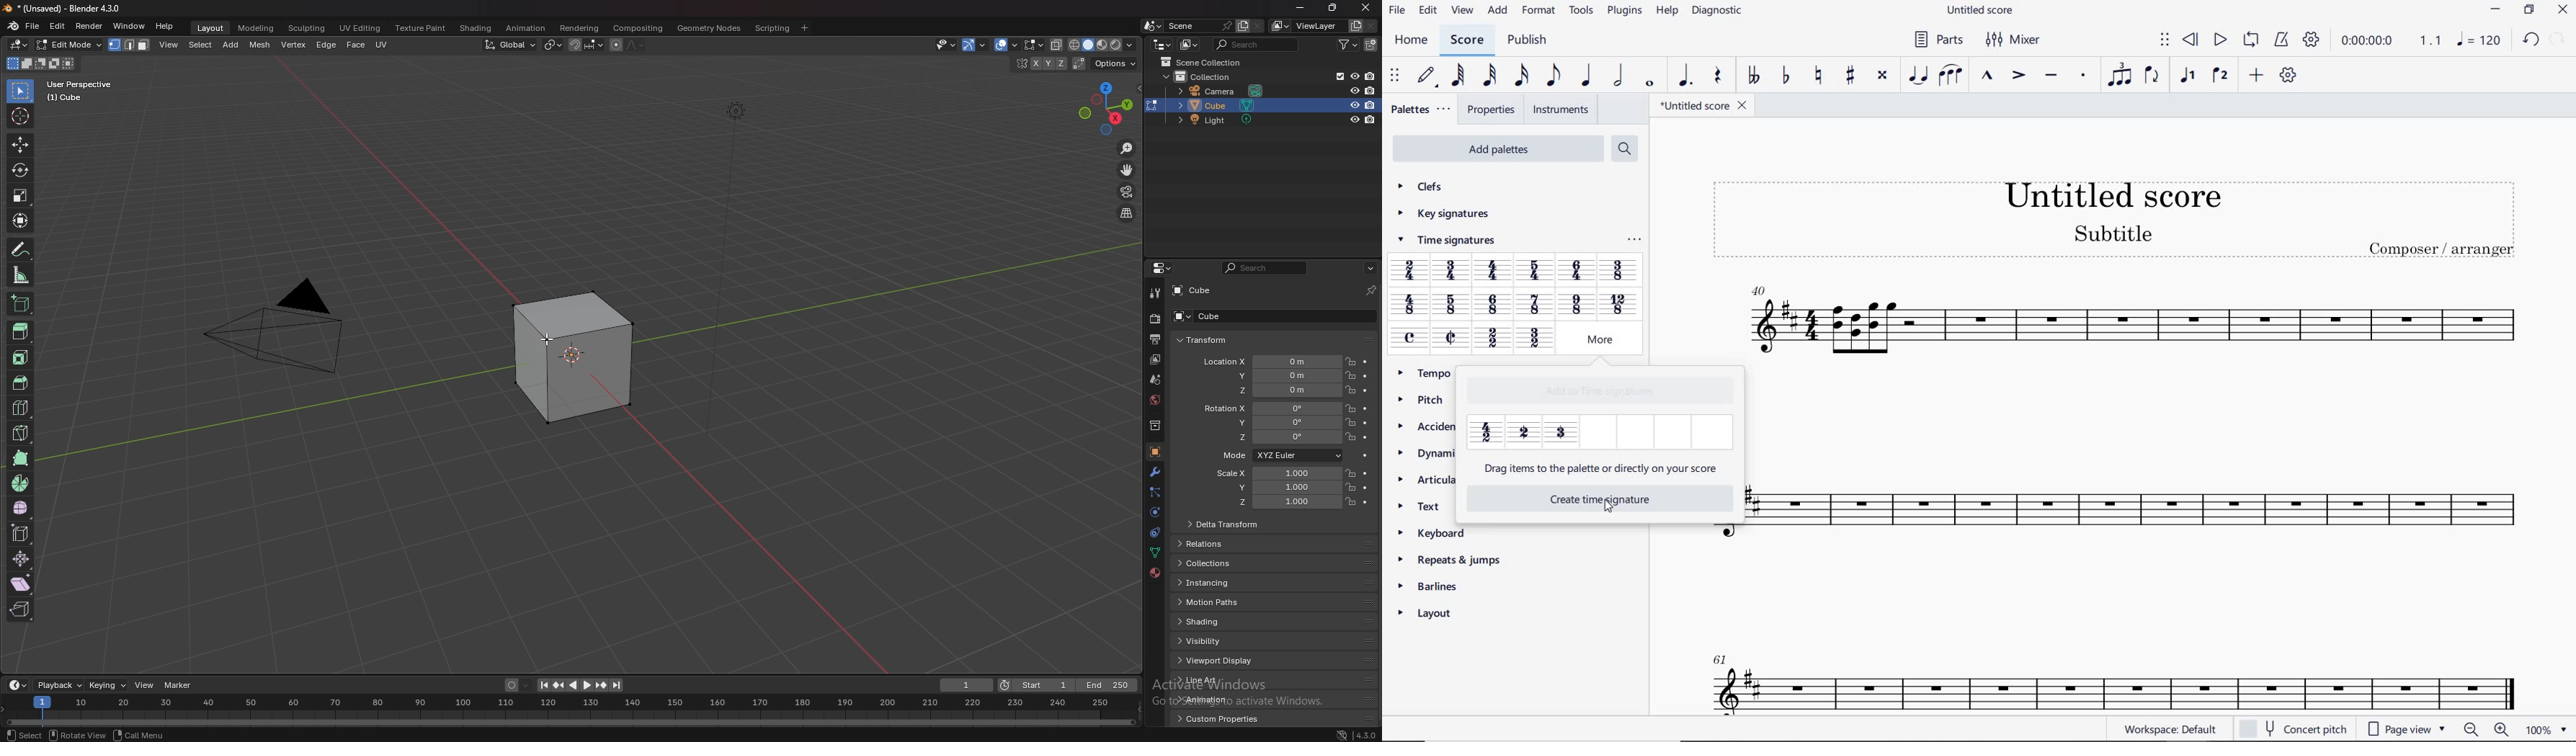 The height and width of the screenshot is (756, 2576). What do you see at coordinates (1434, 532) in the screenshot?
I see `KEYBOARD` at bounding box center [1434, 532].